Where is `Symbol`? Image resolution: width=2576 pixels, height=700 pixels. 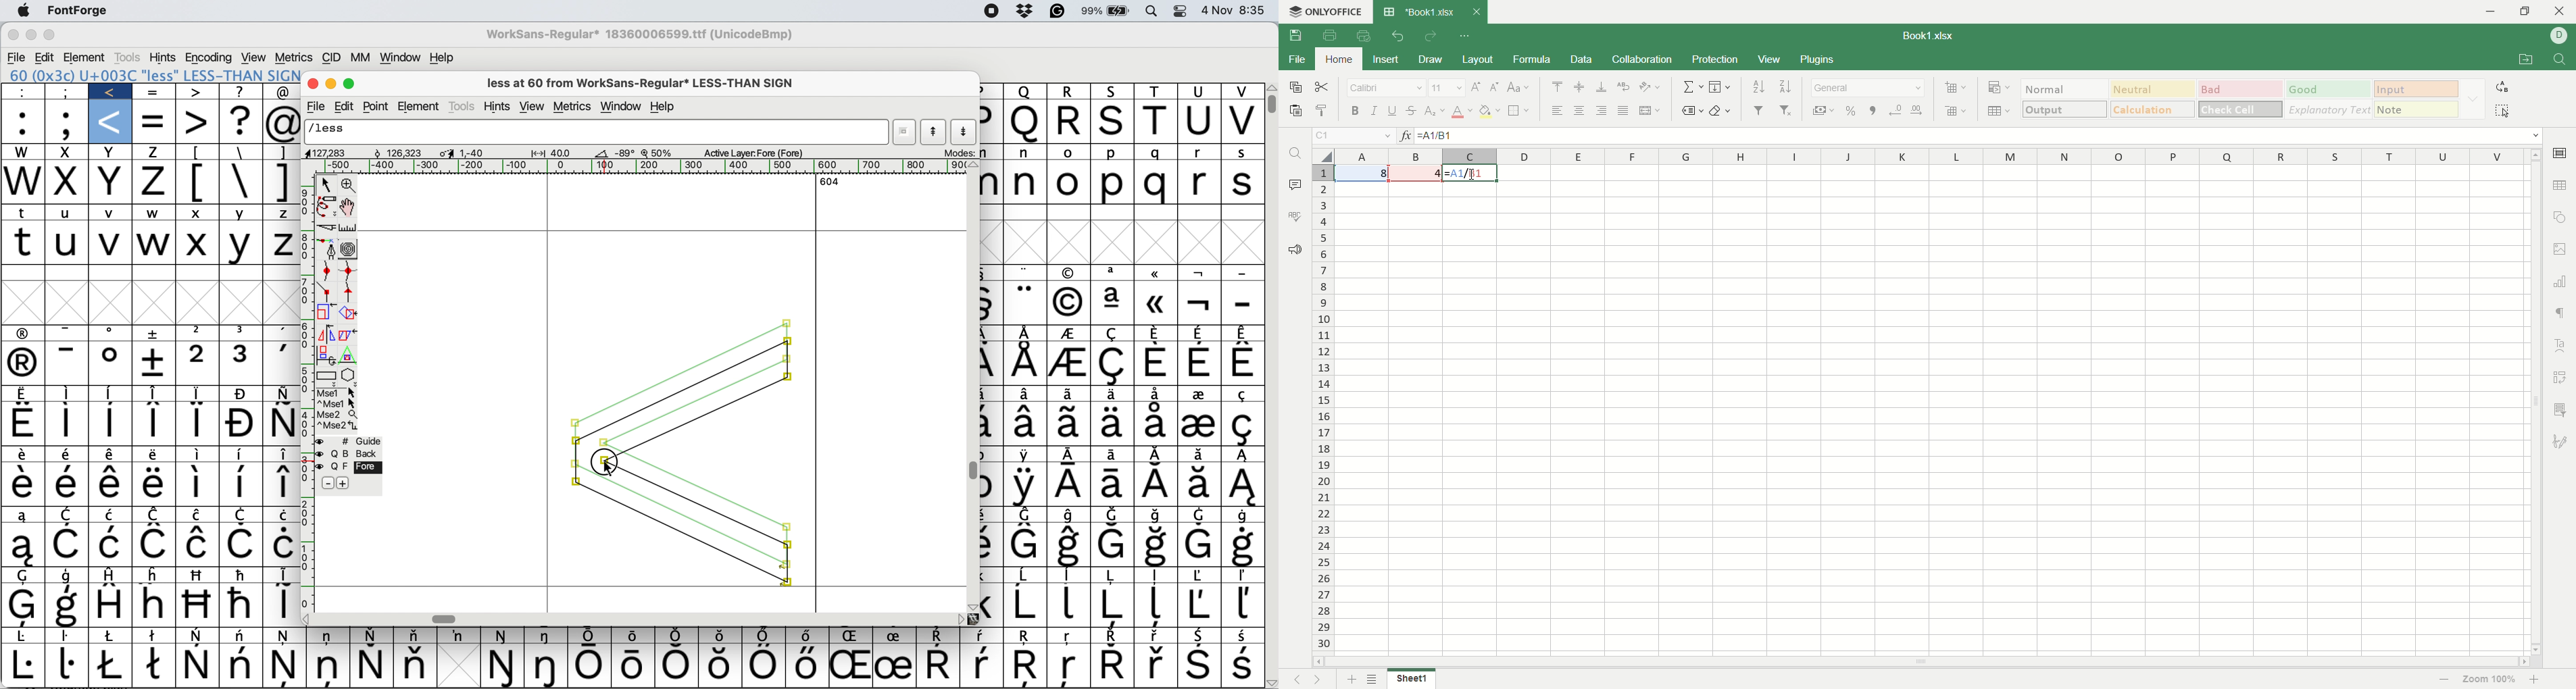
Symbol is located at coordinates (1070, 424).